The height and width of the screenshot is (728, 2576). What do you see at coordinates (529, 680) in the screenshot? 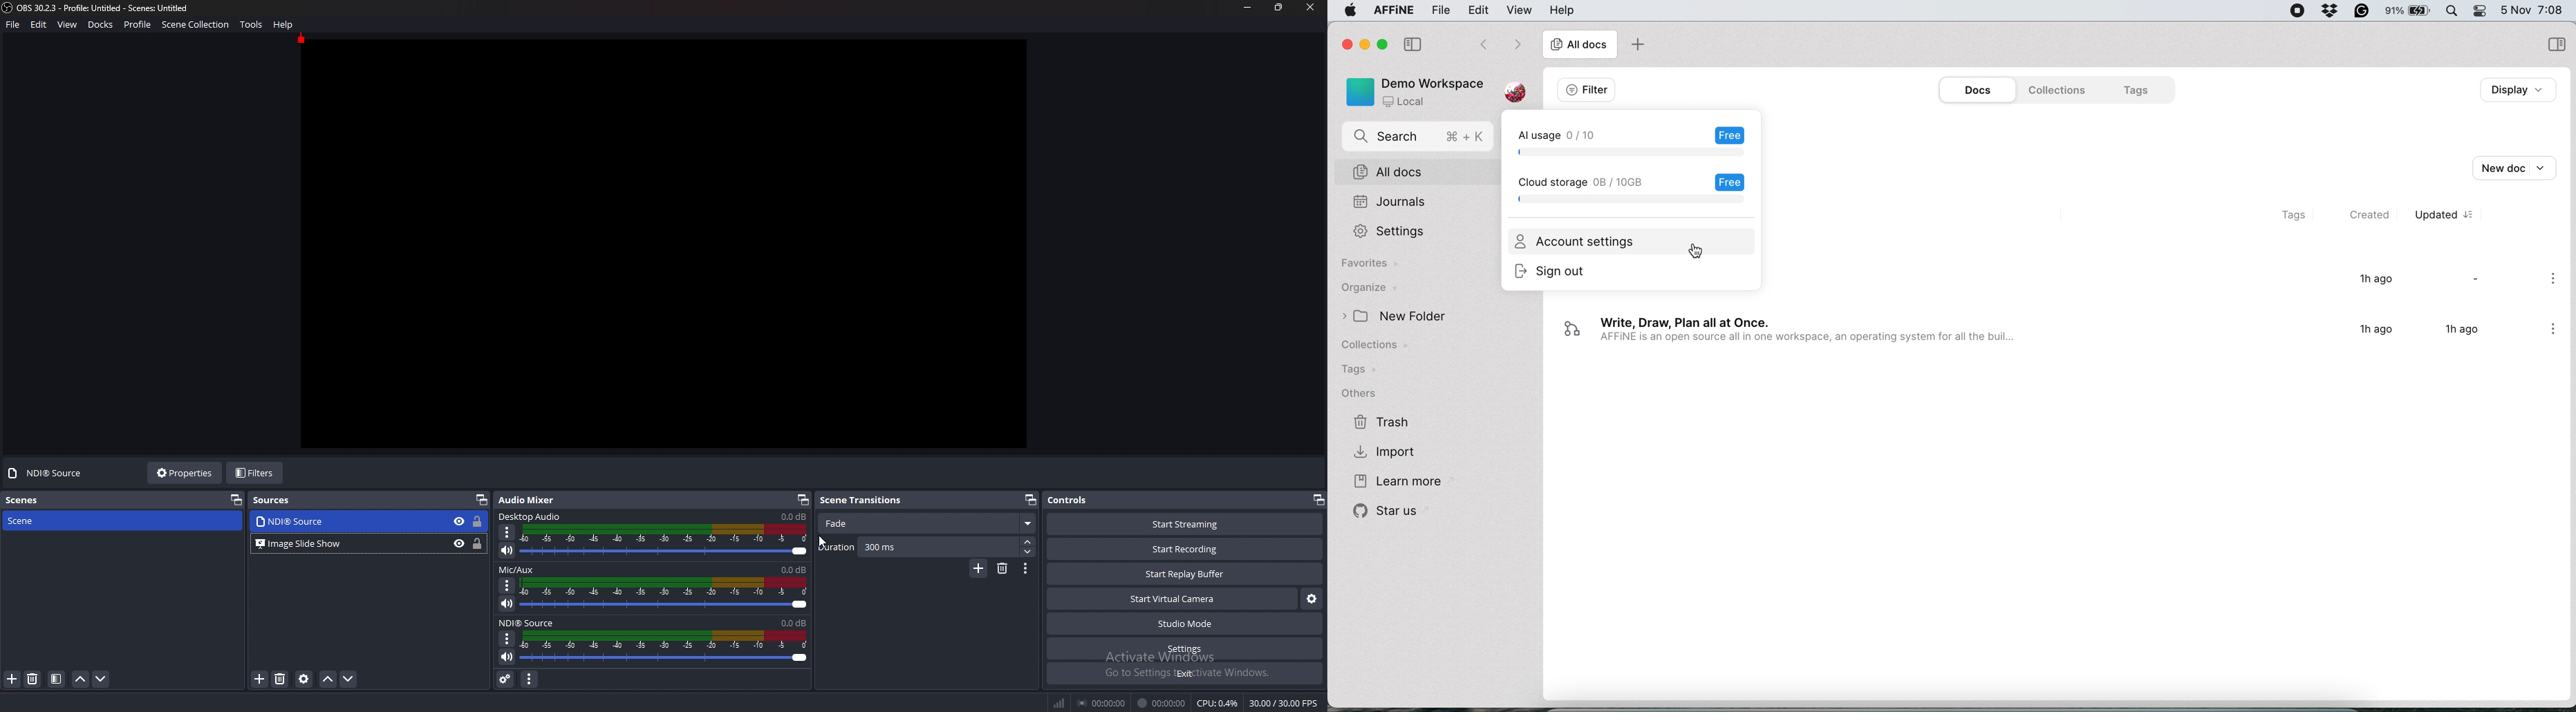
I see `audio mixer menu` at bounding box center [529, 680].